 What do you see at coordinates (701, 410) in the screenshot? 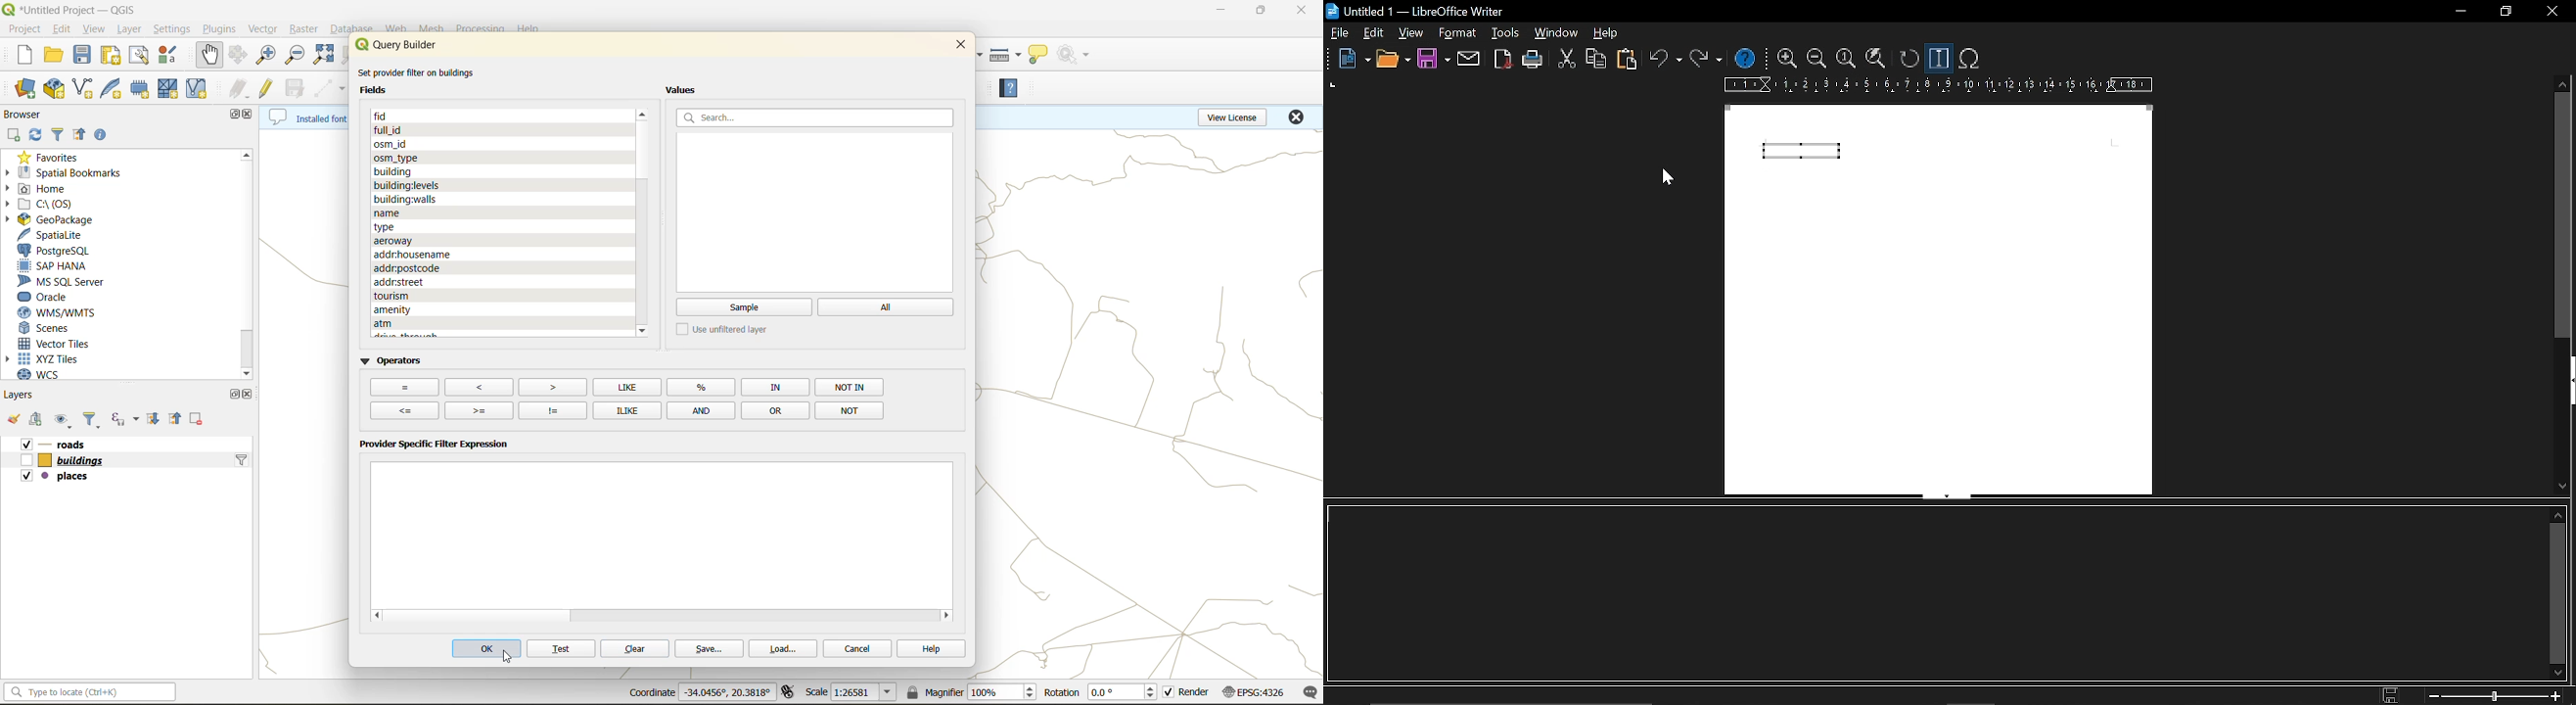
I see `opertators` at bounding box center [701, 410].